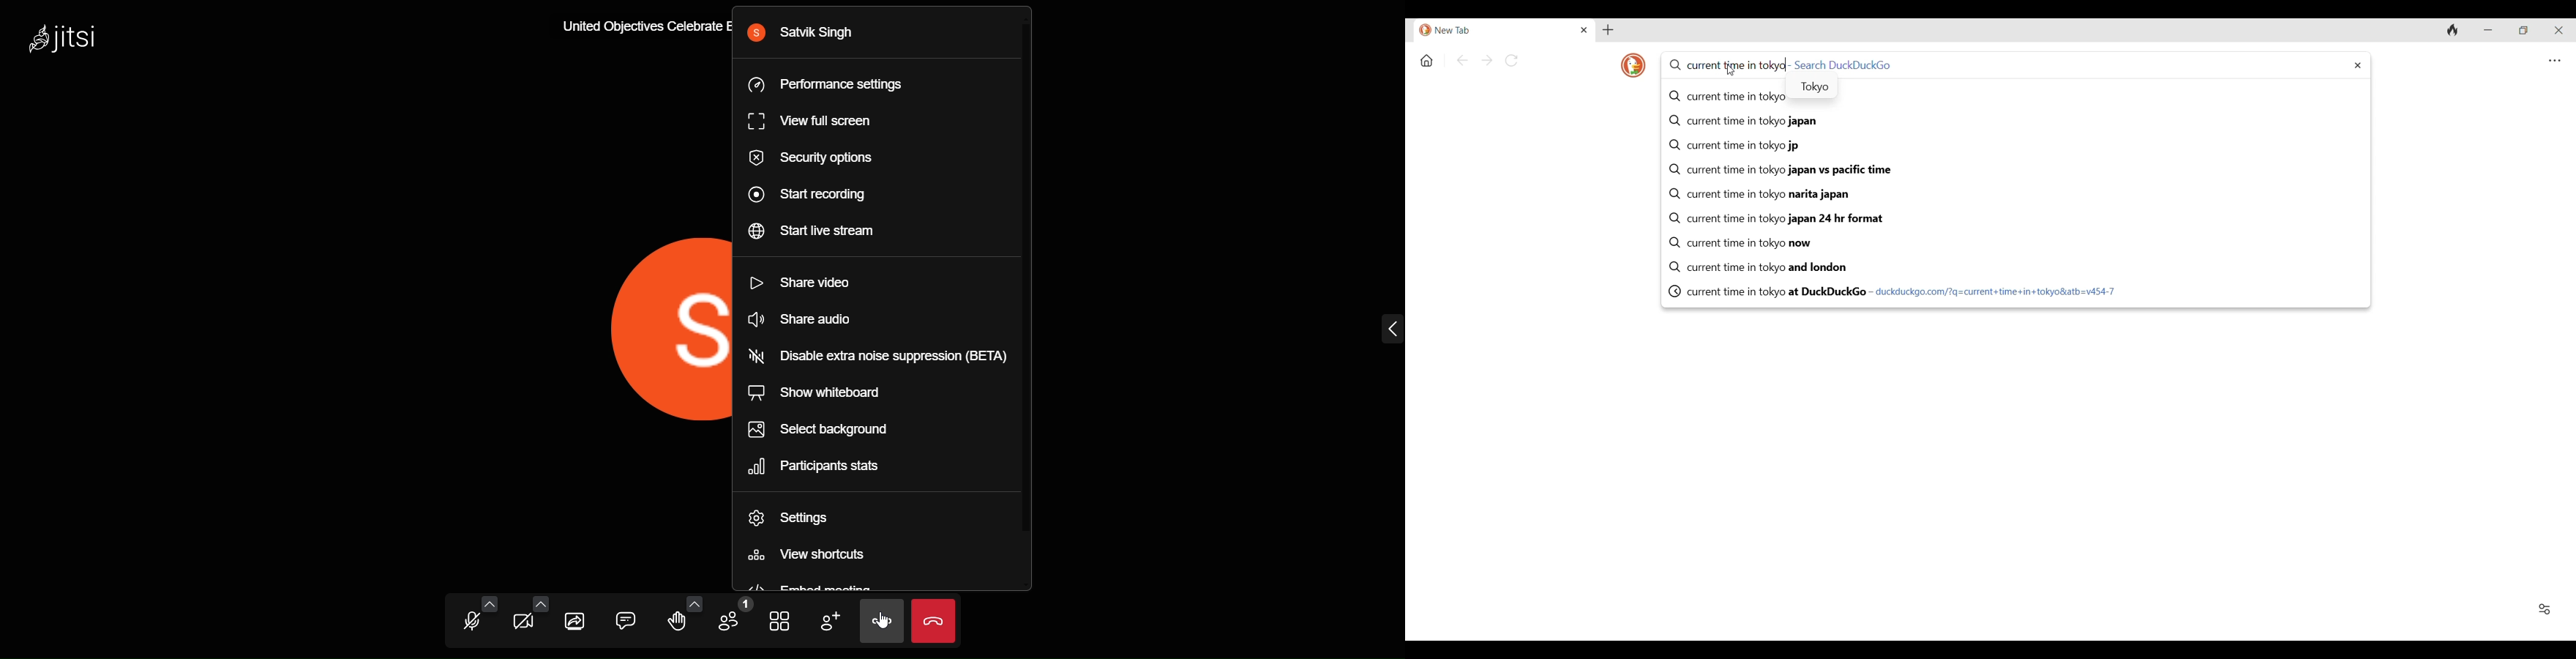 Image resolution: width=2576 pixels, height=672 pixels. Describe the element at coordinates (2554, 60) in the screenshot. I see `Browser settings` at that location.